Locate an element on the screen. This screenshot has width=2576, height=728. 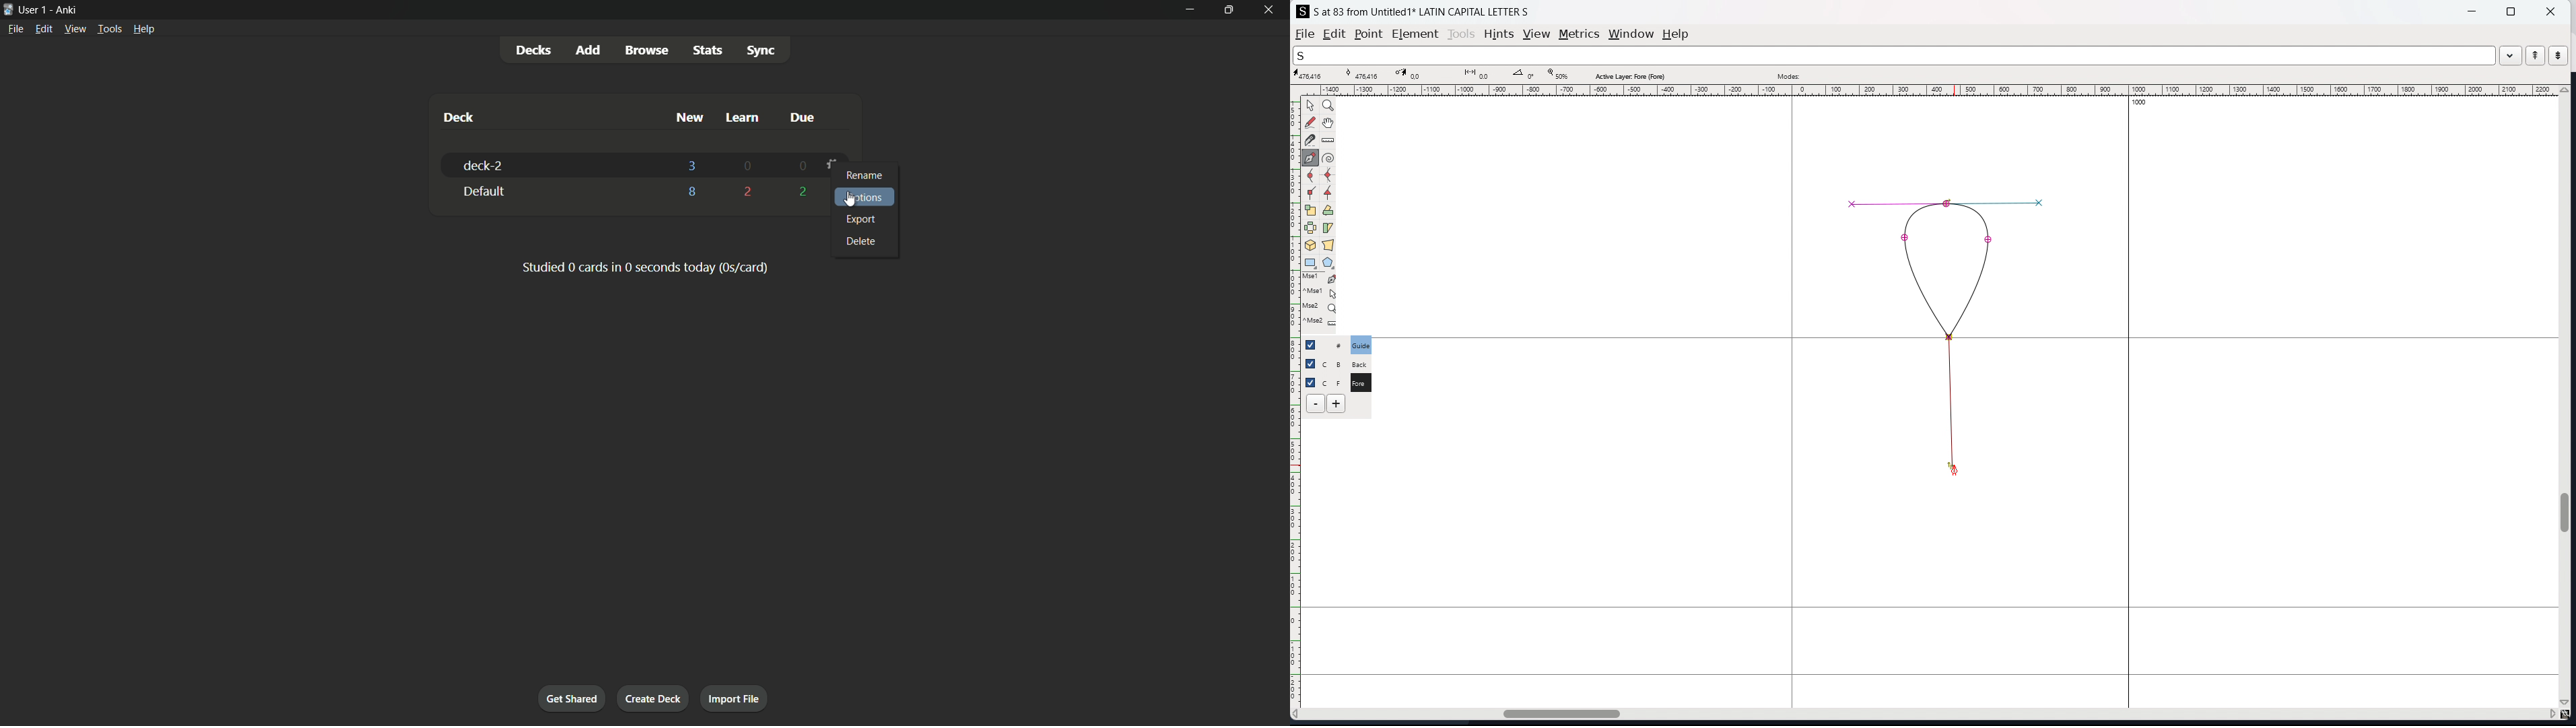
dropdown is located at coordinates (2511, 55).